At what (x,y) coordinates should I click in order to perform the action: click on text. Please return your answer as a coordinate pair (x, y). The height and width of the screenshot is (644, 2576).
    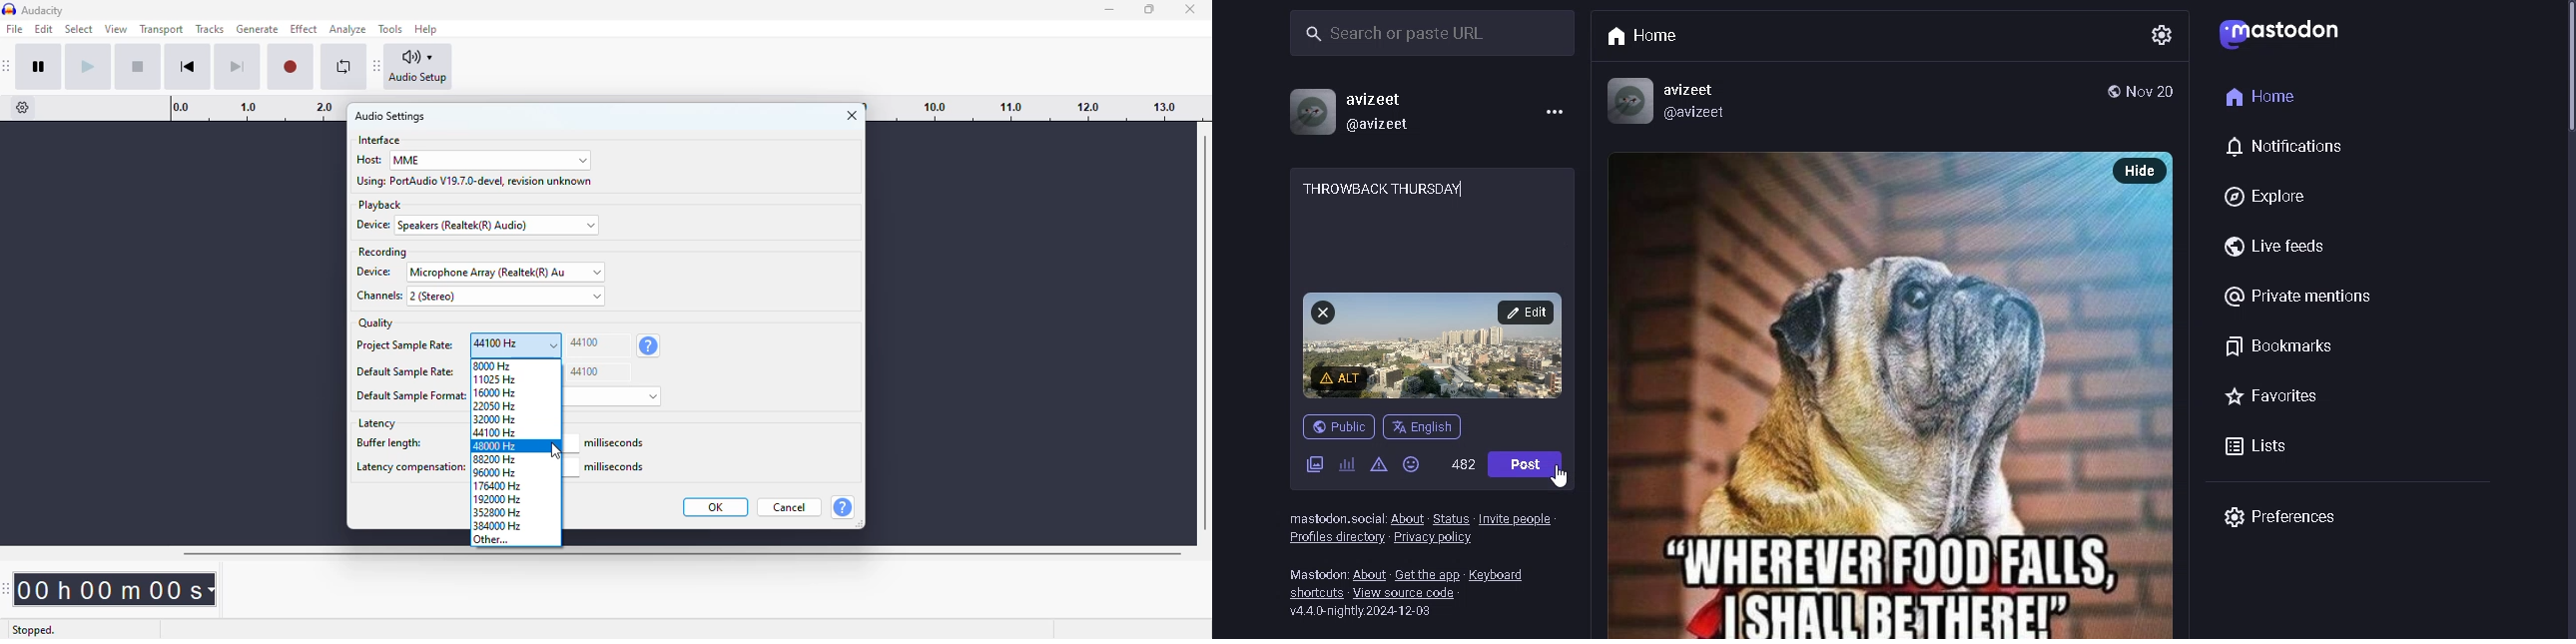
    Looking at the image, I should click on (1310, 574).